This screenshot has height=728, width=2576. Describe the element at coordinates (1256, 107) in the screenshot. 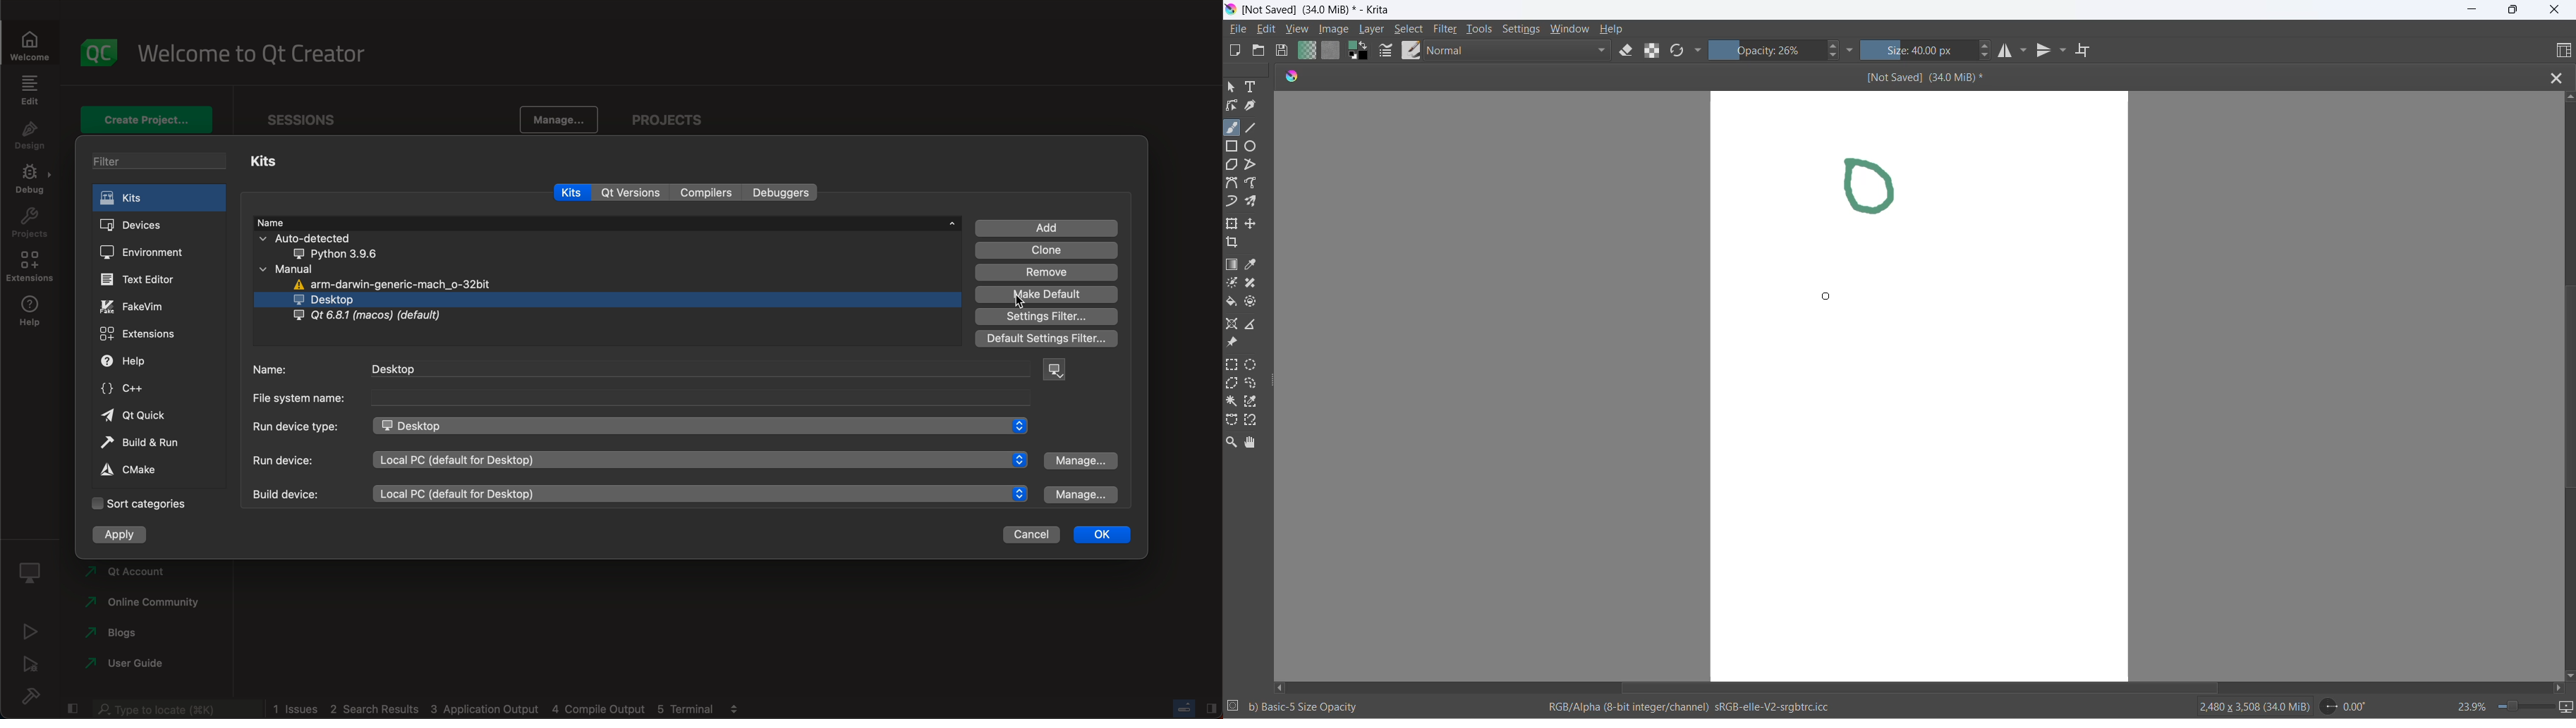

I see `calligraphy` at that location.